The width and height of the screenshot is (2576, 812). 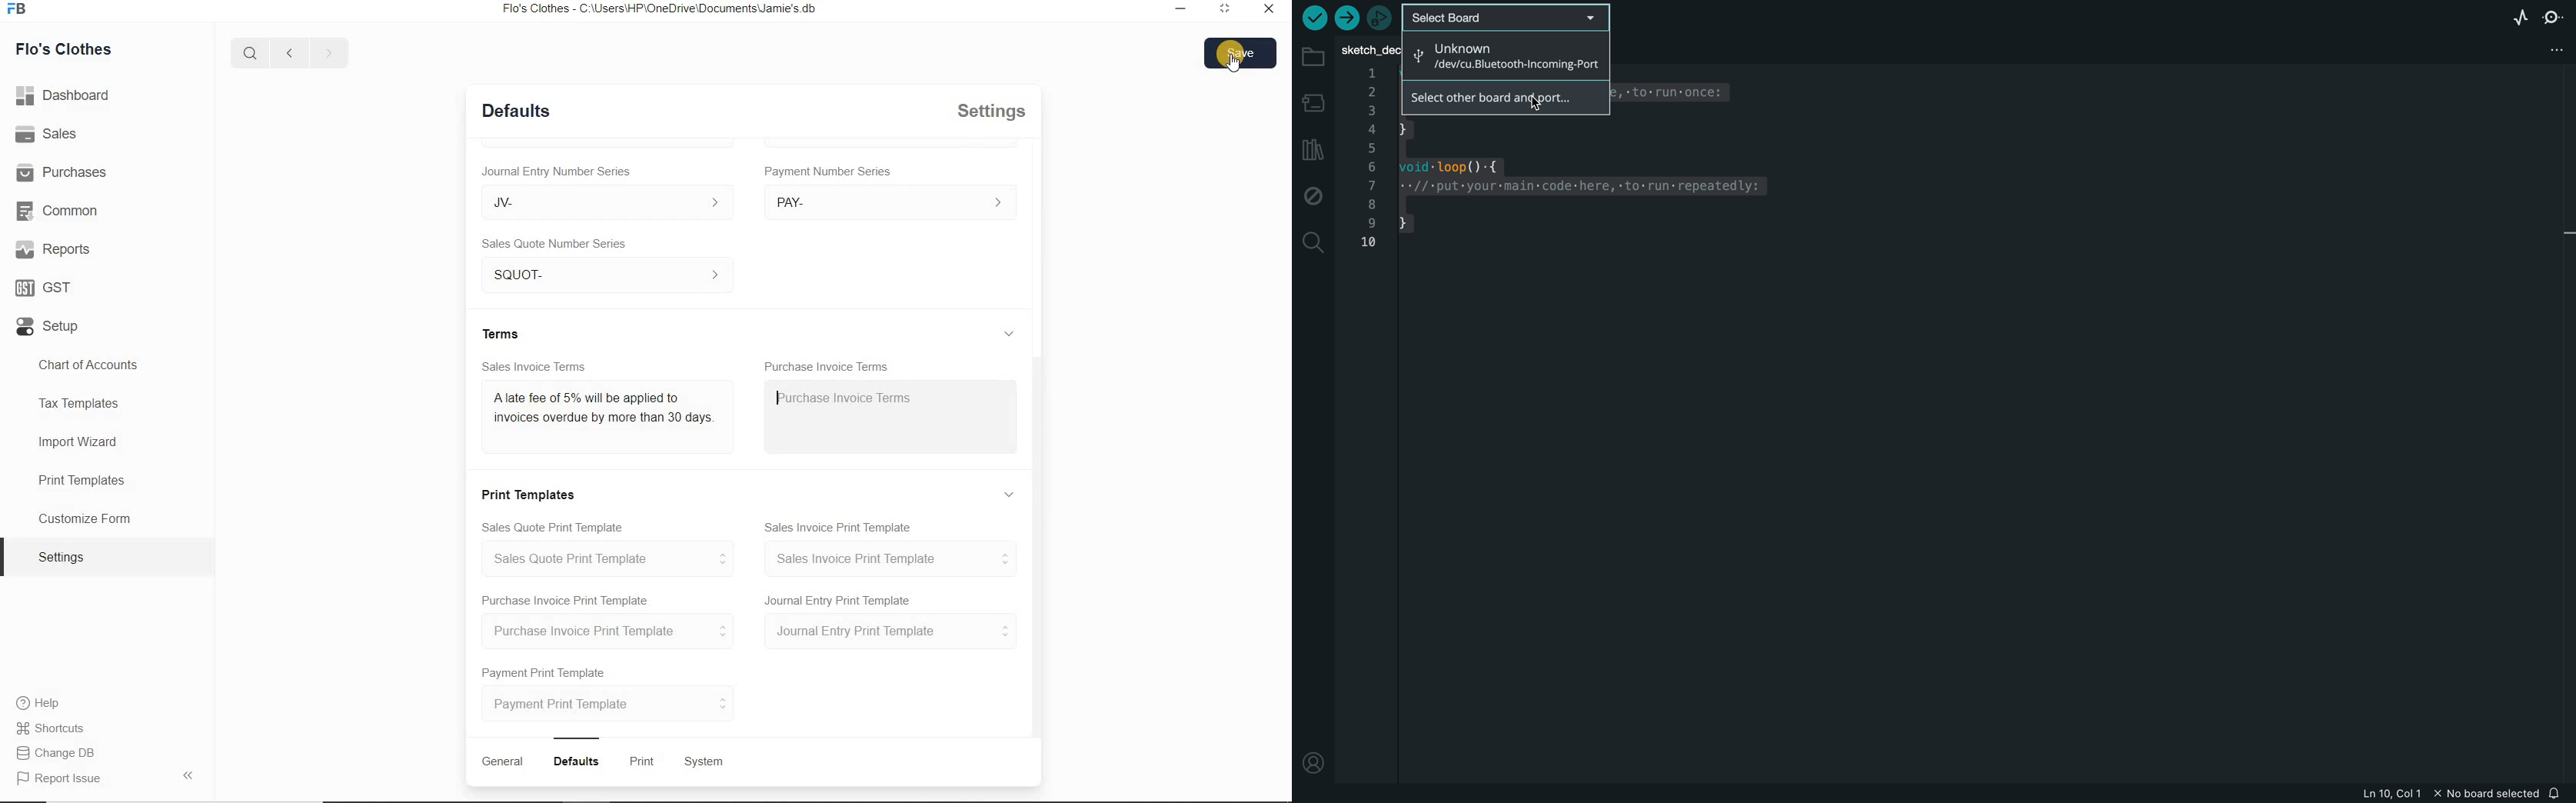 What do you see at coordinates (1009, 333) in the screenshot?
I see `Expand` at bounding box center [1009, 333].